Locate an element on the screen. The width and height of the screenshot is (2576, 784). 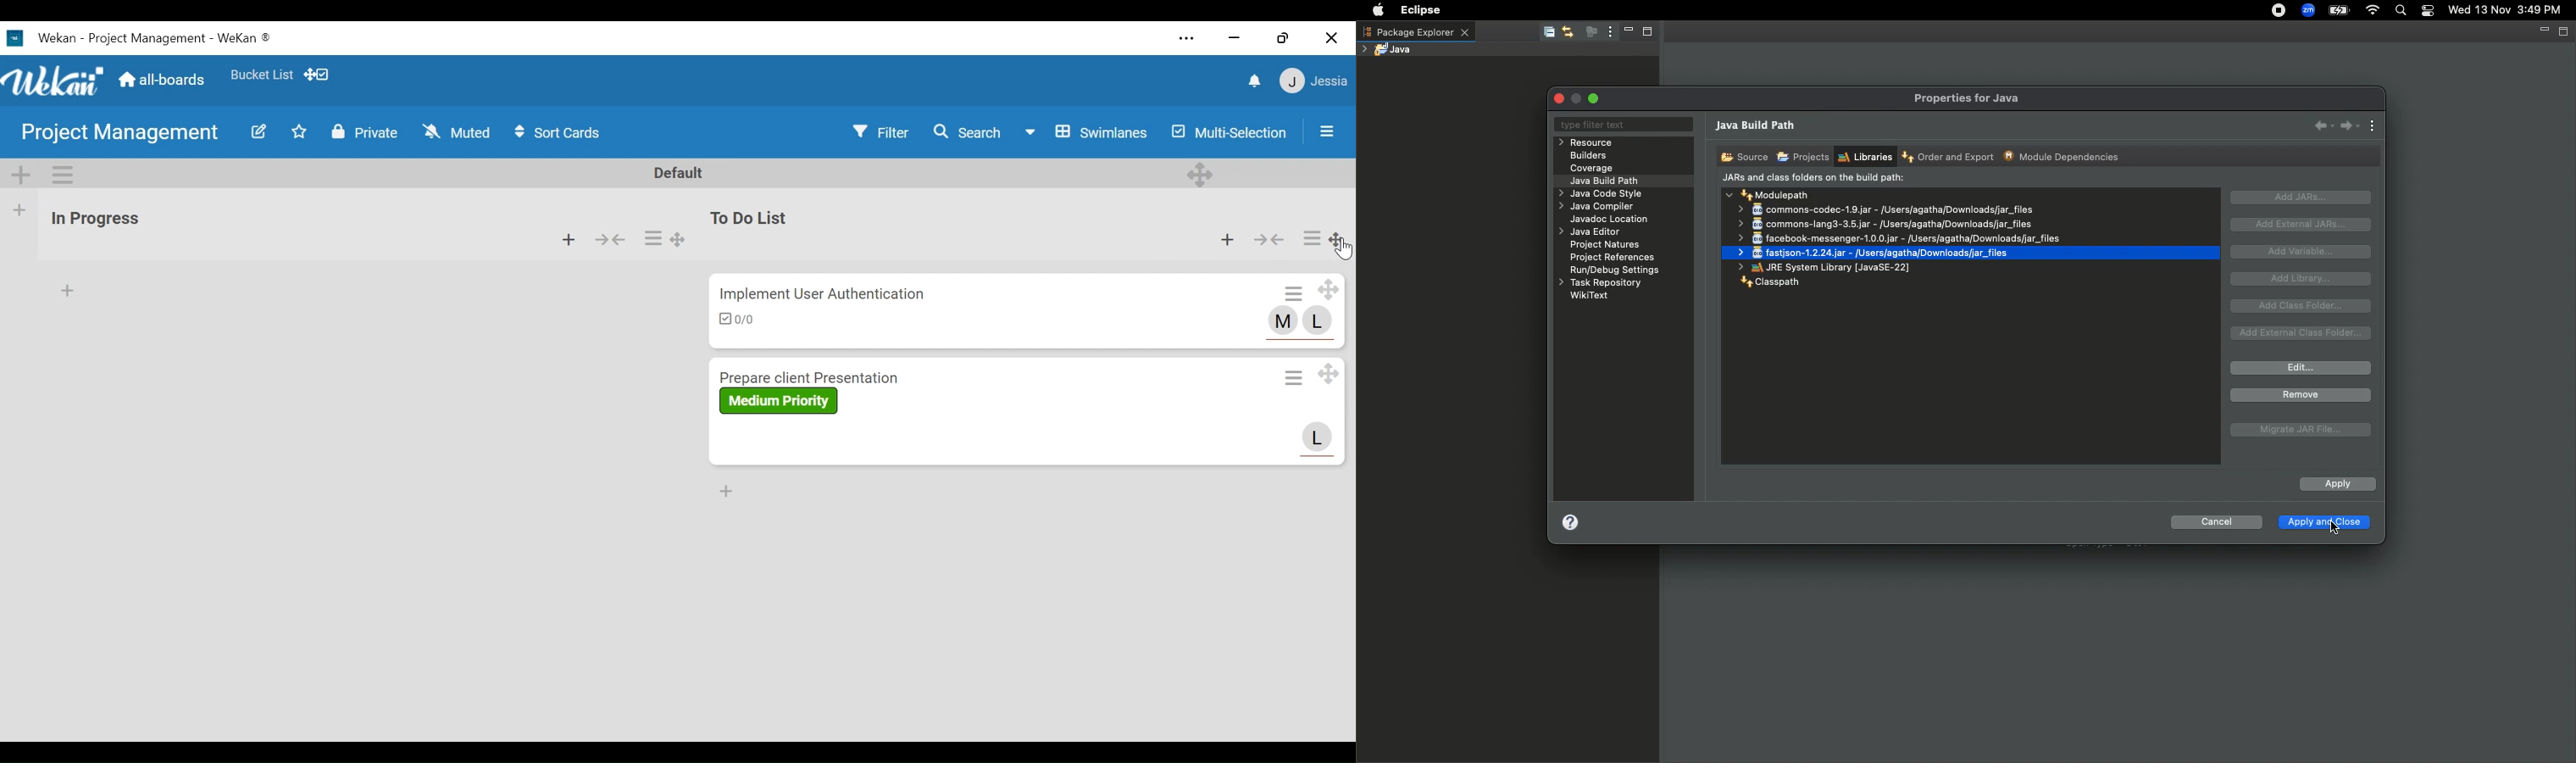
Project natures is located at coordinates (1608, 247).